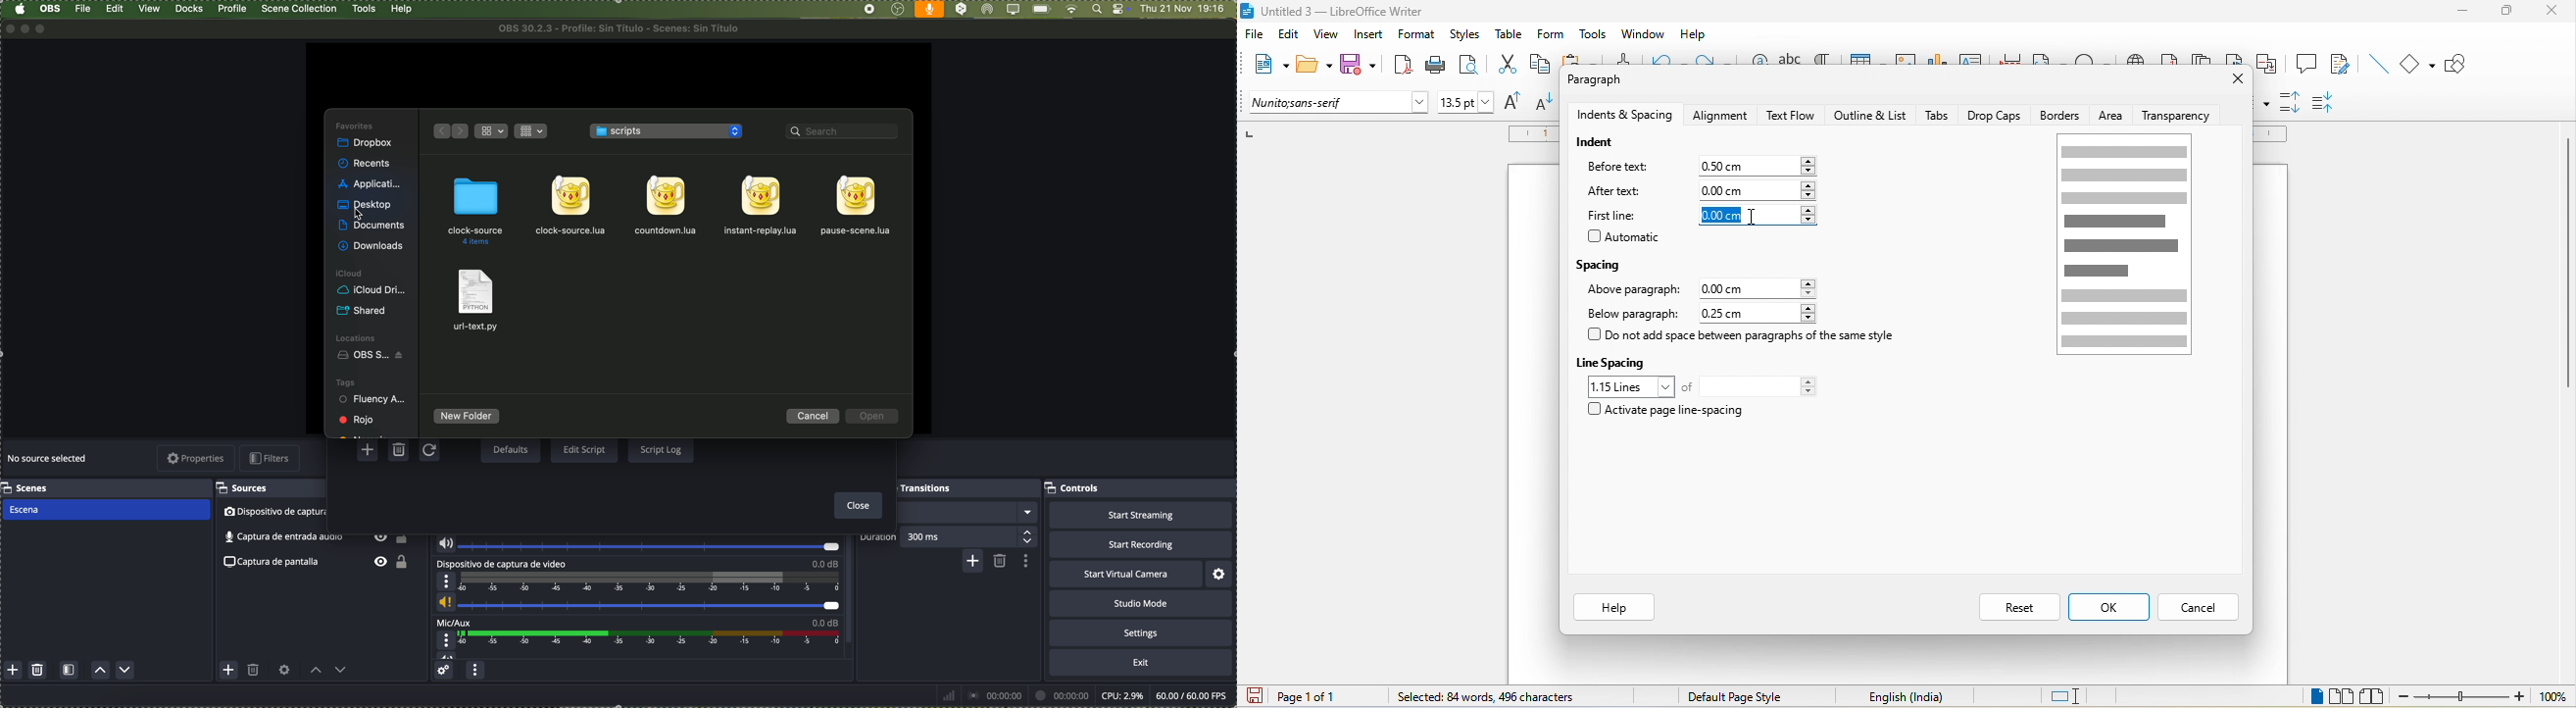 The width and height of the screenshot is (2576, 728). What do you see at coordinates (2178, 117) in the screenshot?
I see `transparency` at bounding box center [2178, 117].